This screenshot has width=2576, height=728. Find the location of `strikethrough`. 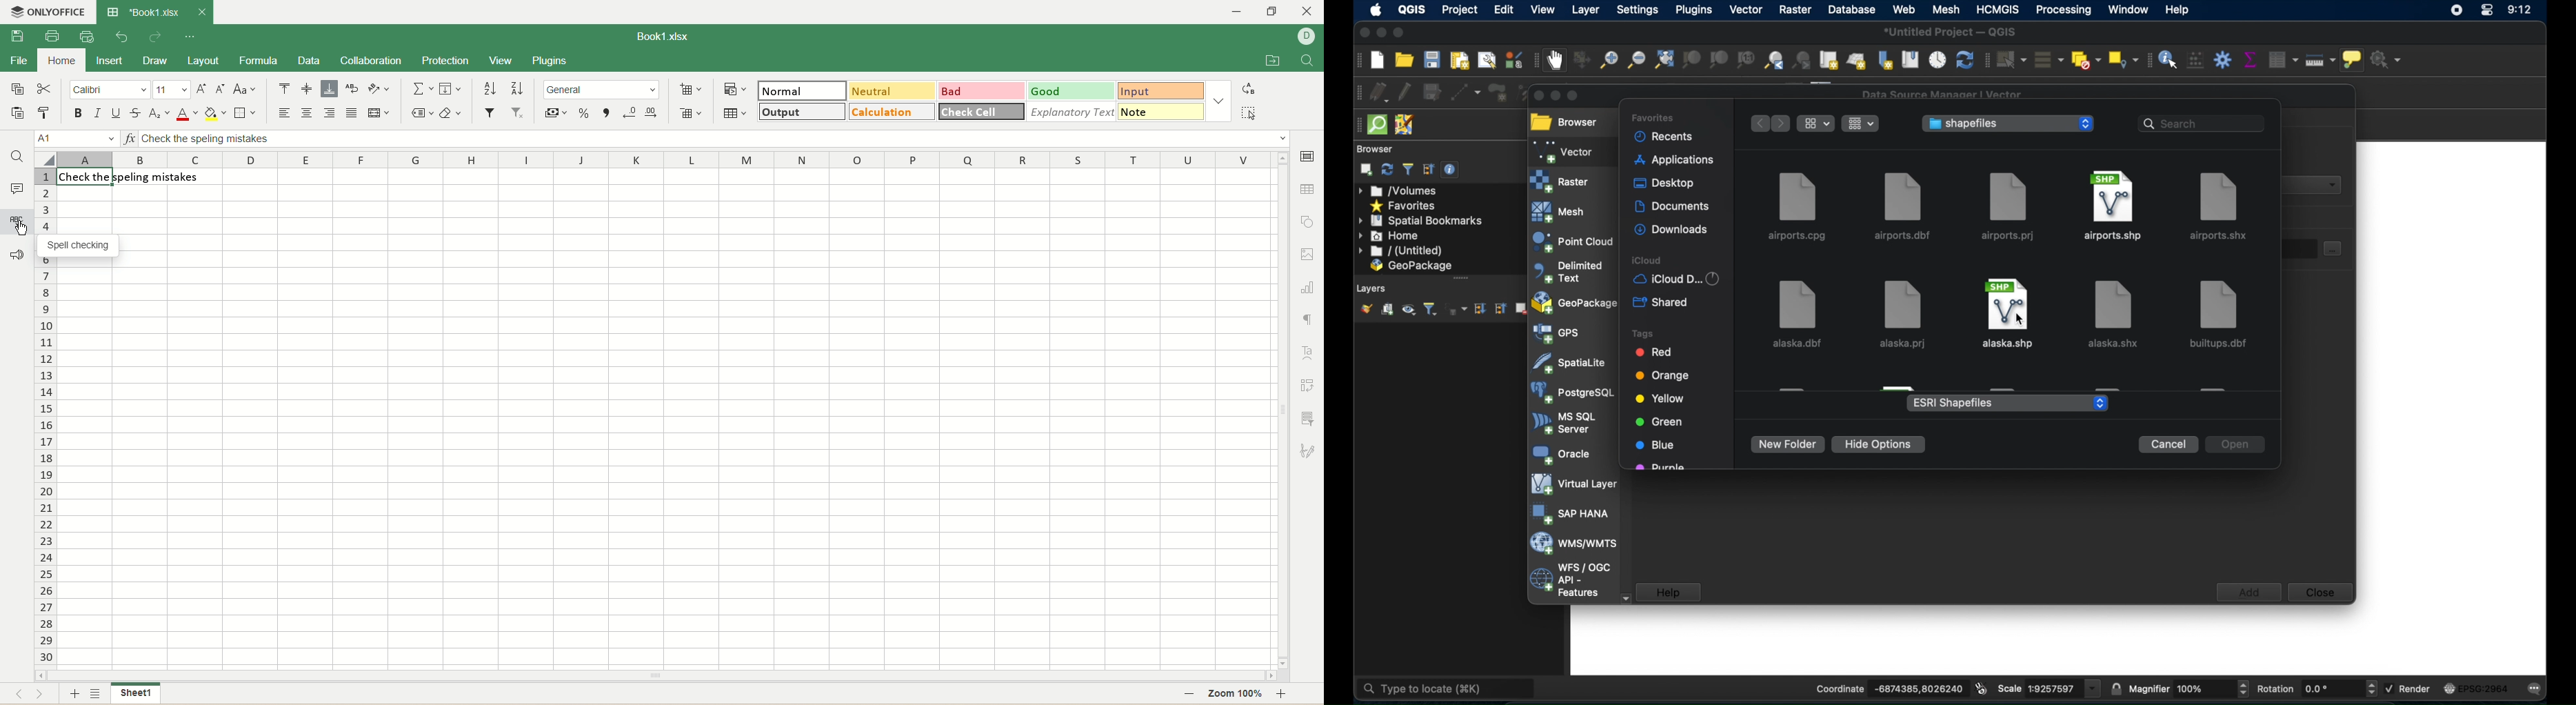

strikethrough is located at coordinates (137, 115).